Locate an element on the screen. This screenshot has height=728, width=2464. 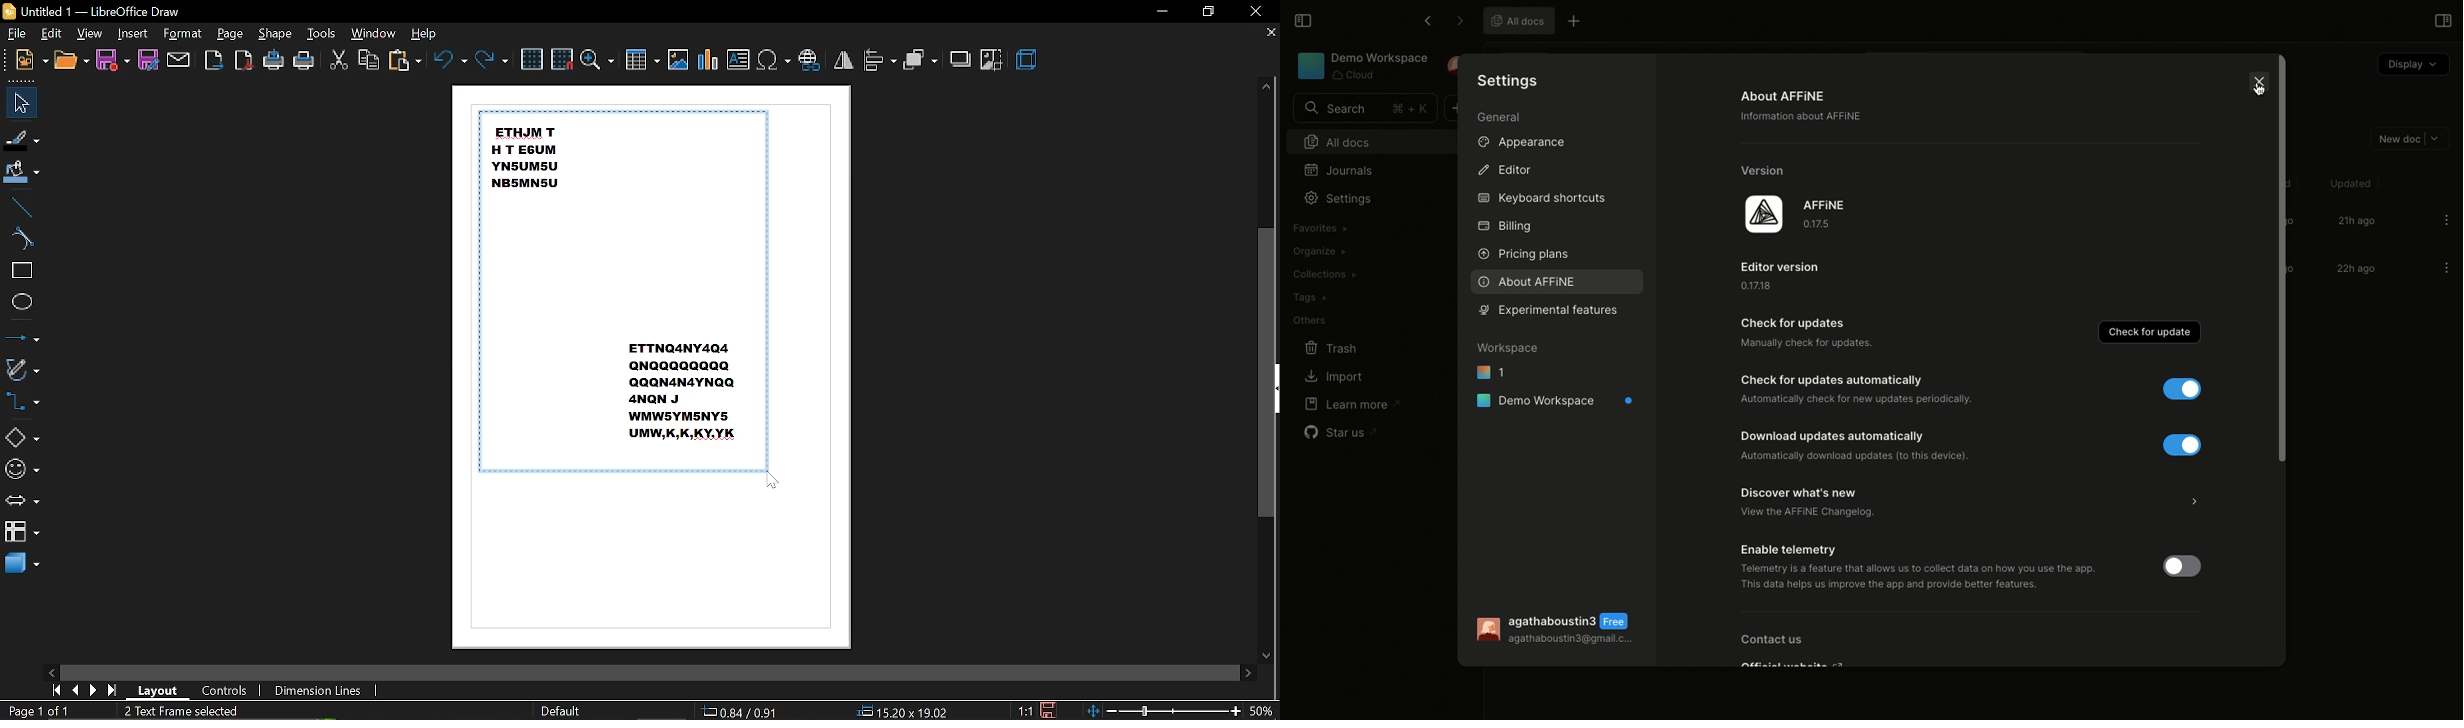
align is located at coordinates (880, 61).